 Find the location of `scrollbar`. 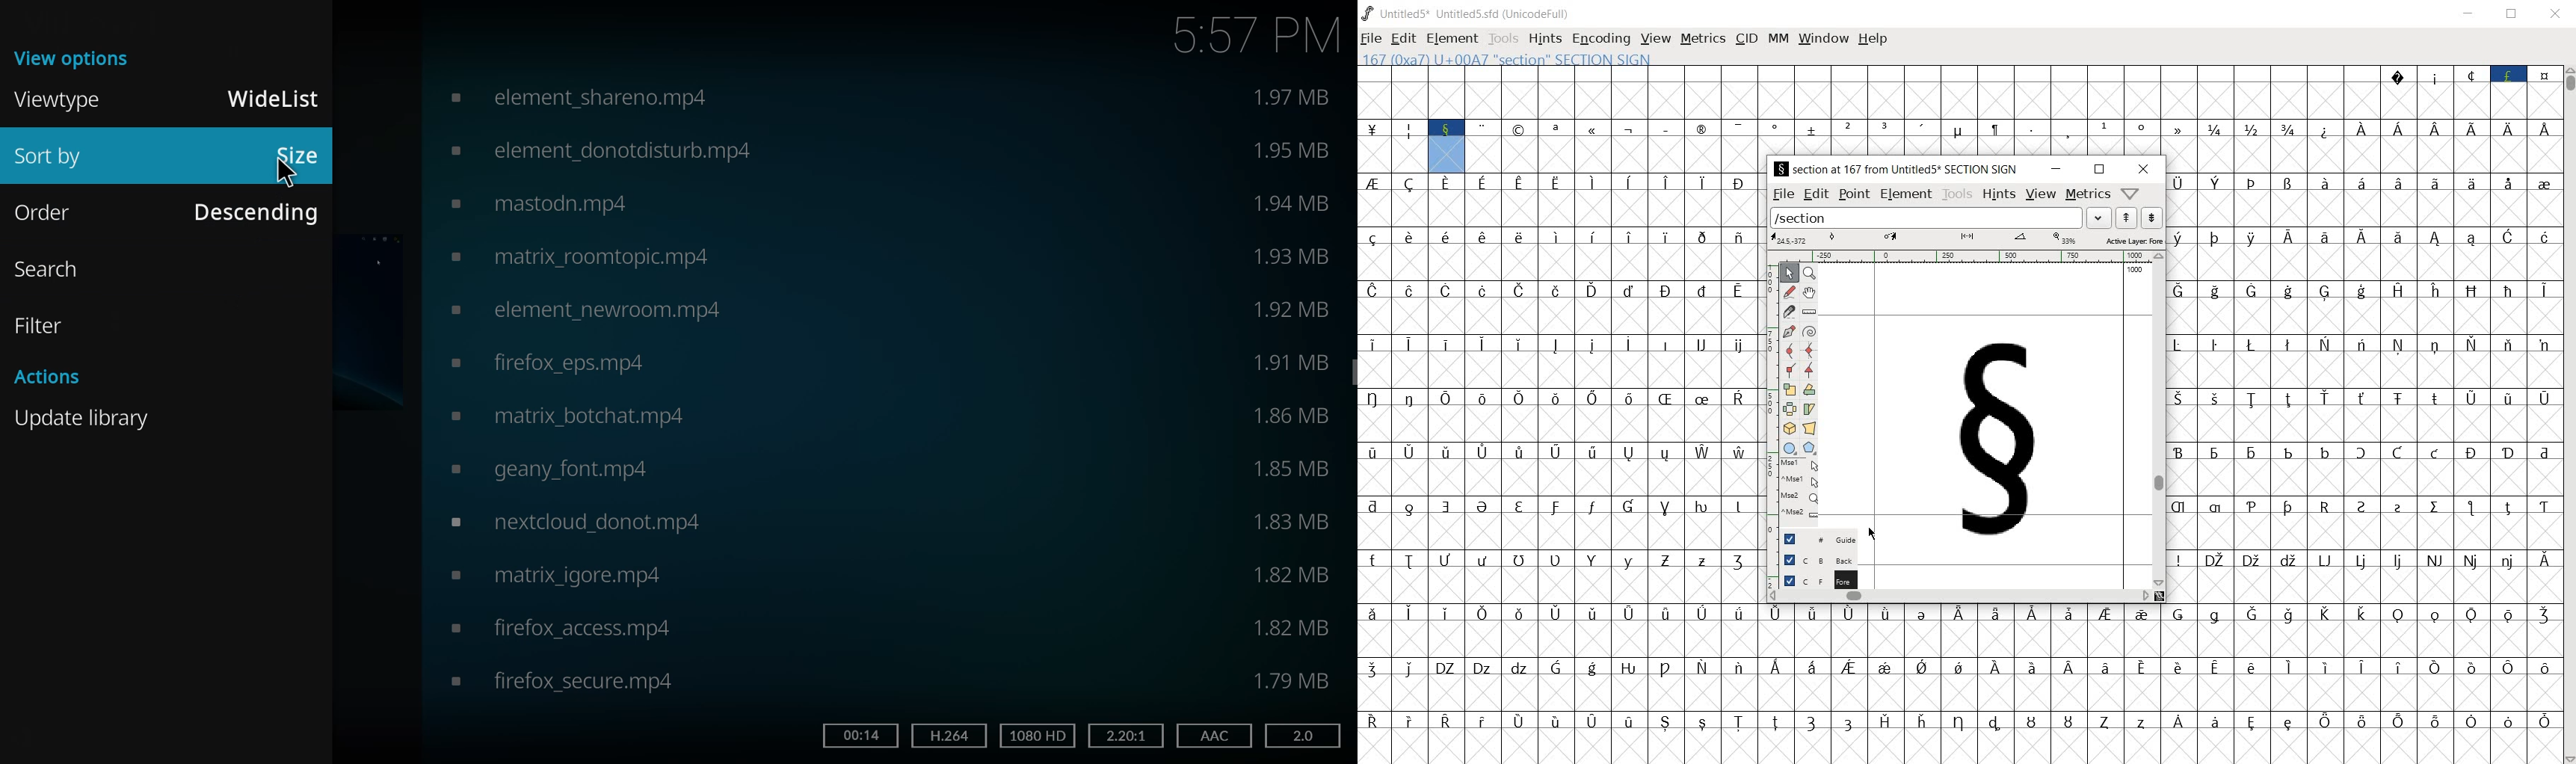

scrollbar is located at coordinates (2159, 418).